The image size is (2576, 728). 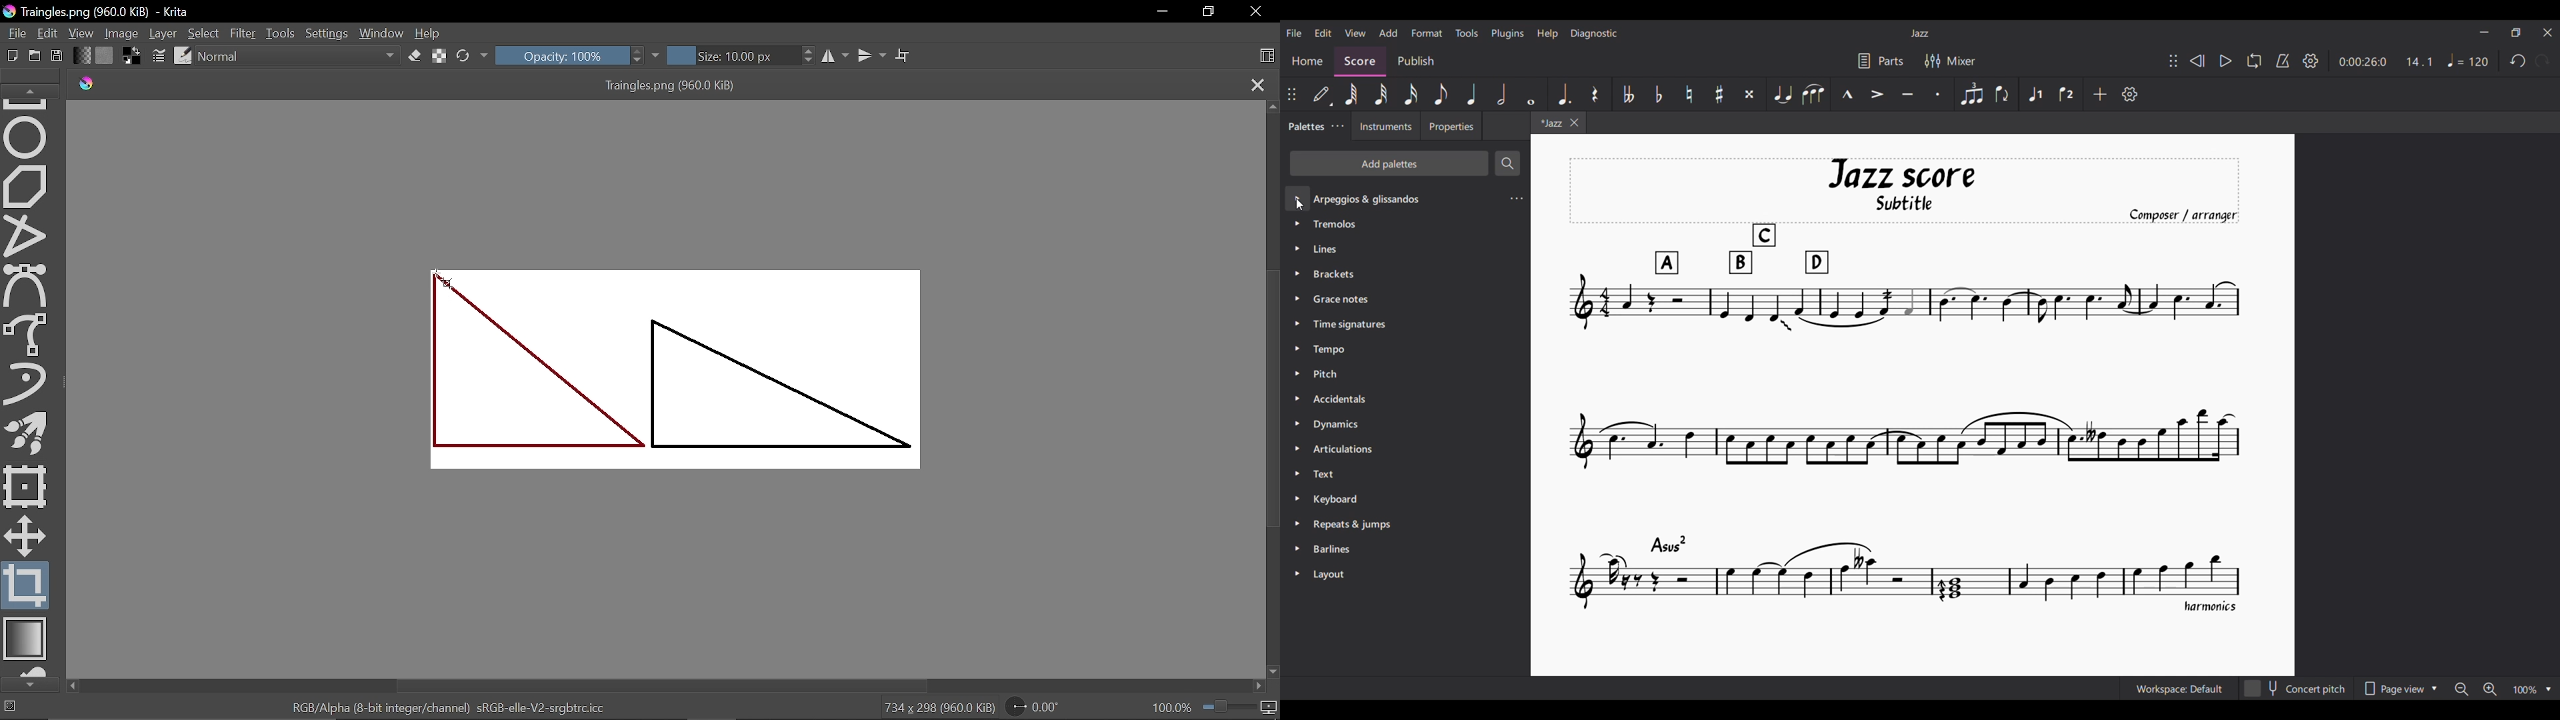 What do you see at coordinates (2035, 93) in the screenshot?
I see `Voice 1` at bounding box center [2035, 93].